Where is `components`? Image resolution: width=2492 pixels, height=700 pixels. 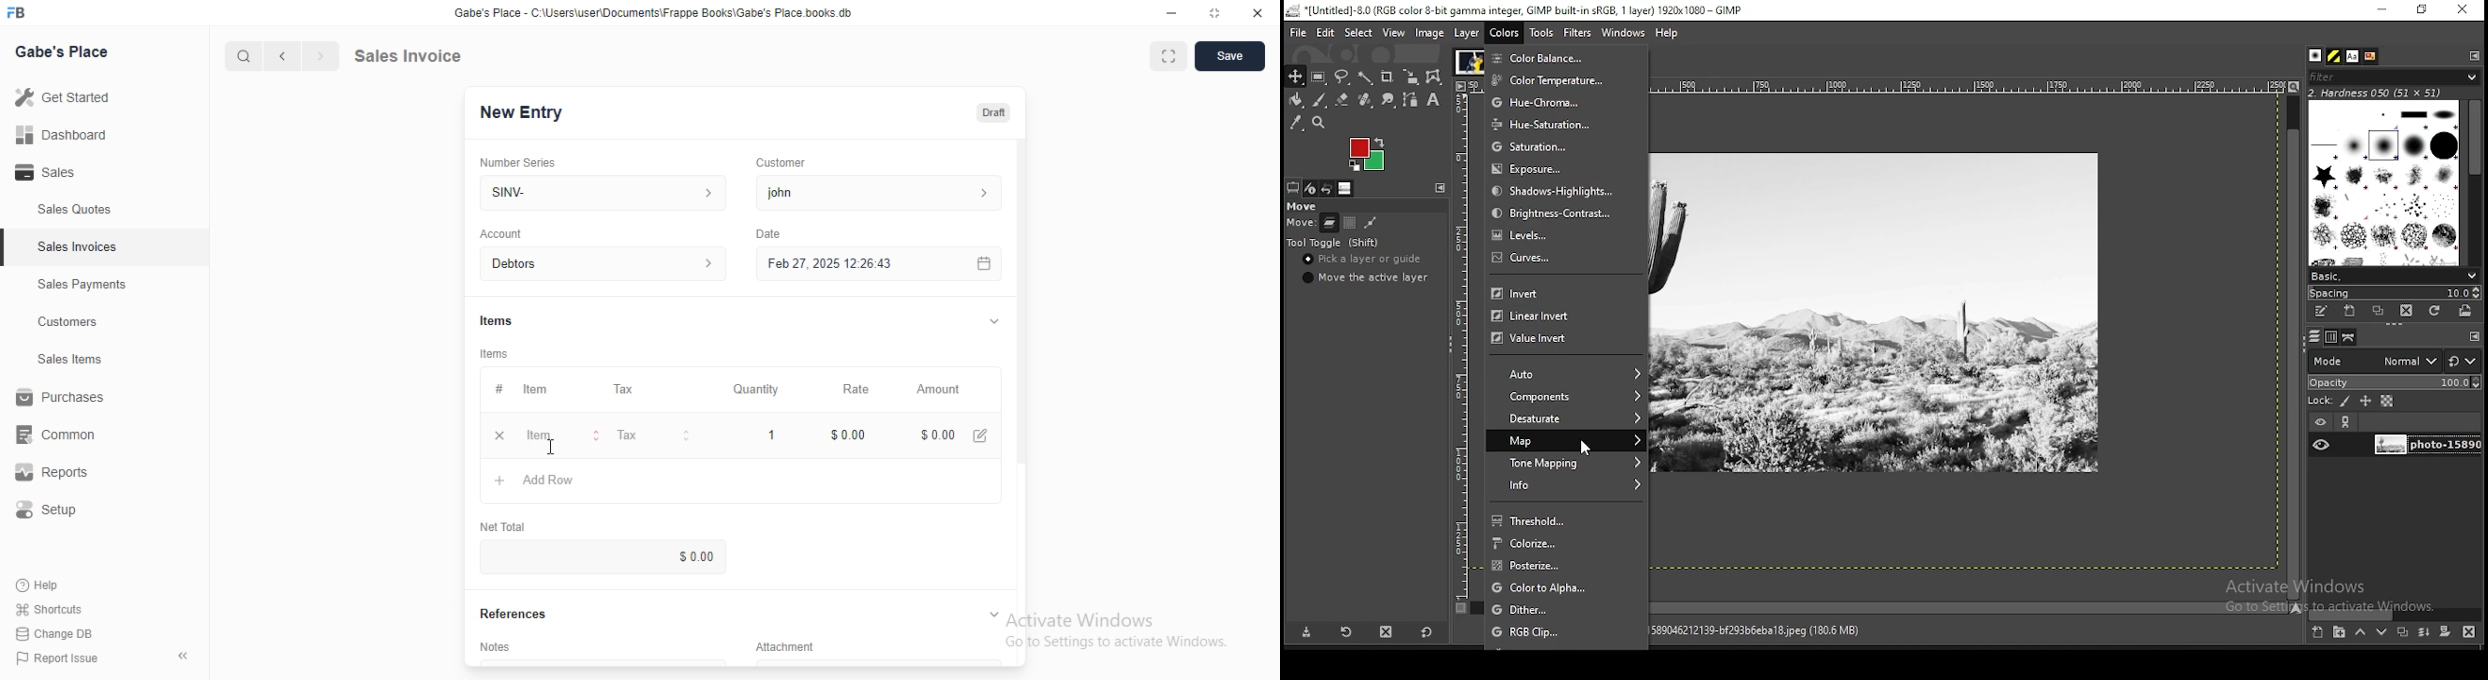 components is located at coordinates (1568, 398).